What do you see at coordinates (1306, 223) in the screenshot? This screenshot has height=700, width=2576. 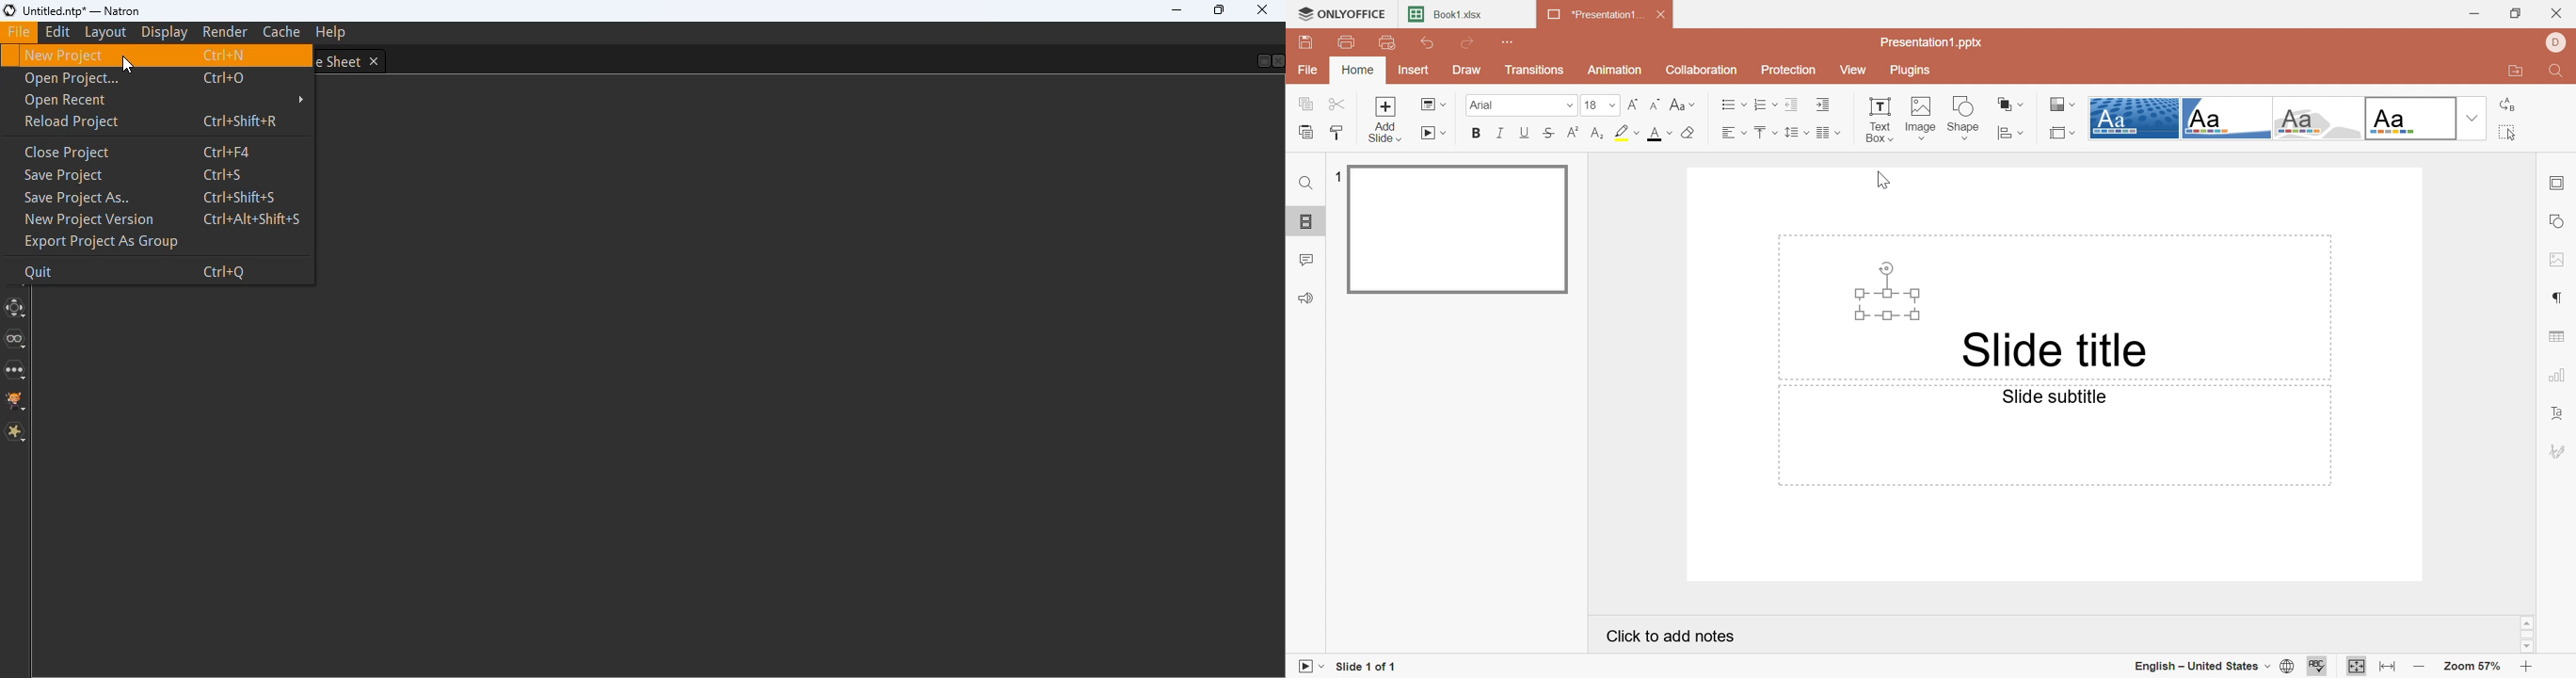 I see `Slides` at bounding box center [1306, 223].